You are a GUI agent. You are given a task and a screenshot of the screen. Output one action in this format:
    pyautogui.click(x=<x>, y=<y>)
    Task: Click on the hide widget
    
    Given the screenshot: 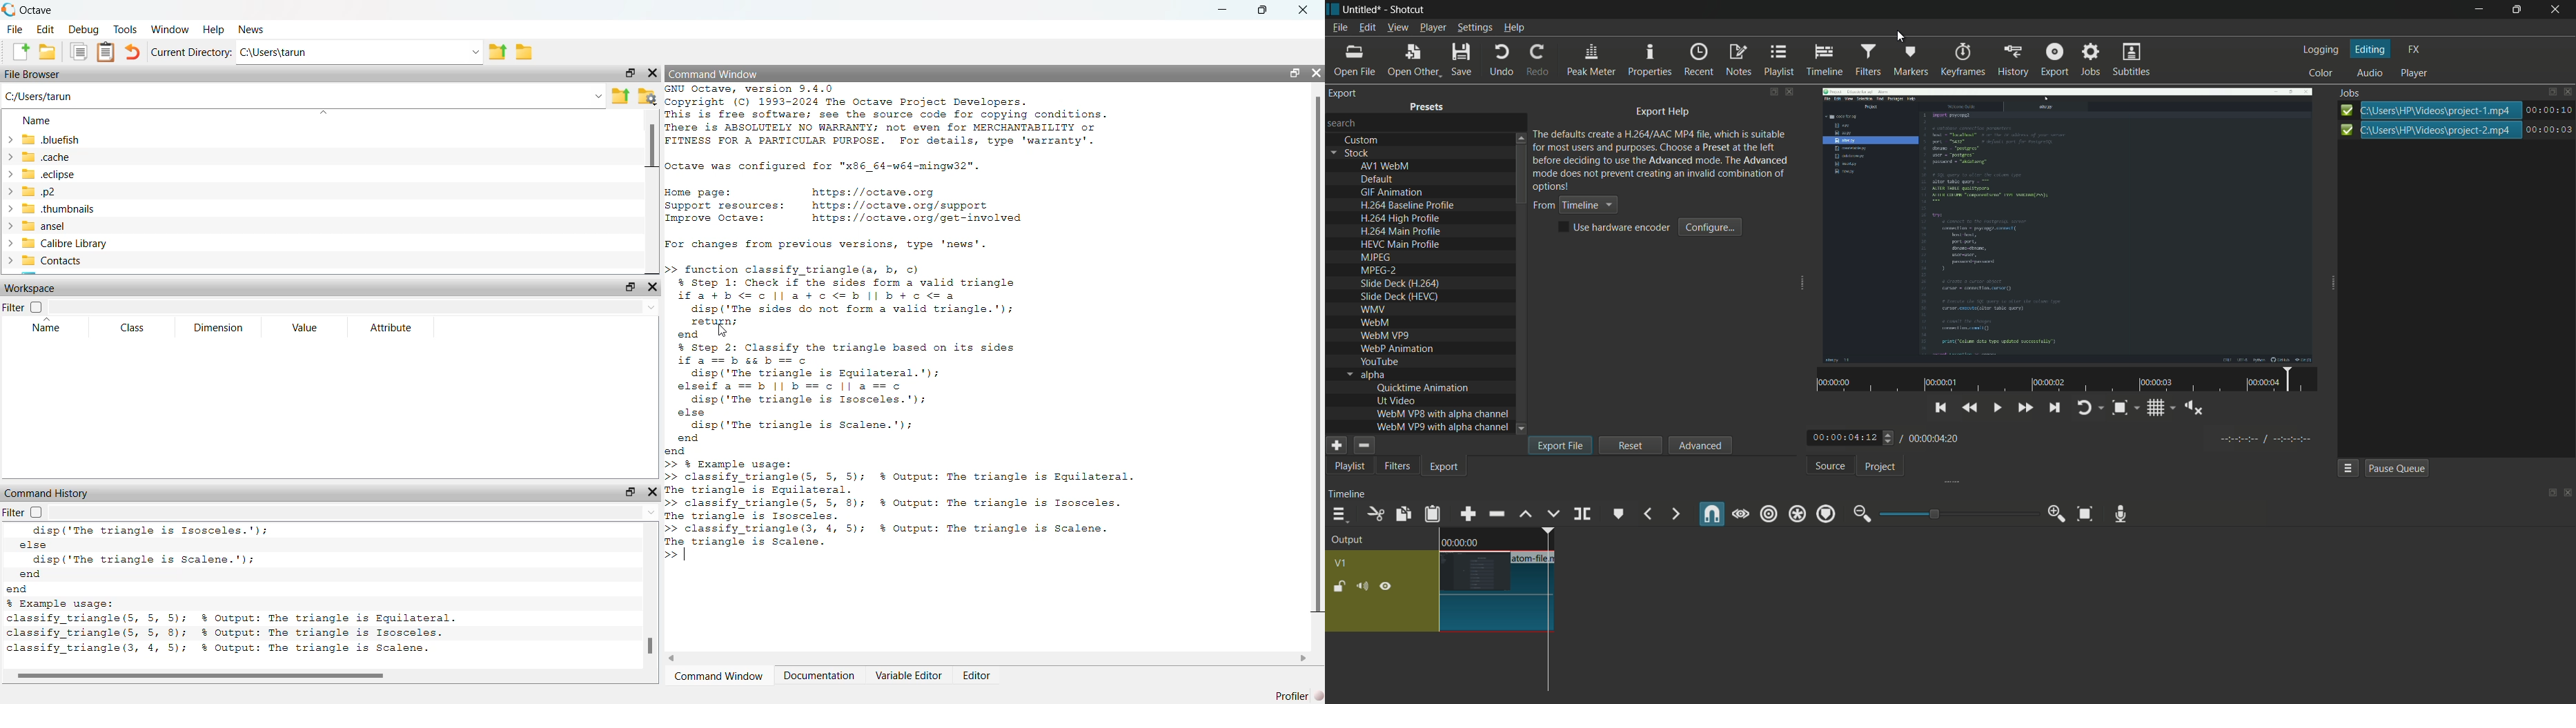 What is the action you would take?
    pyautogui.click(x=653, y=492)
    